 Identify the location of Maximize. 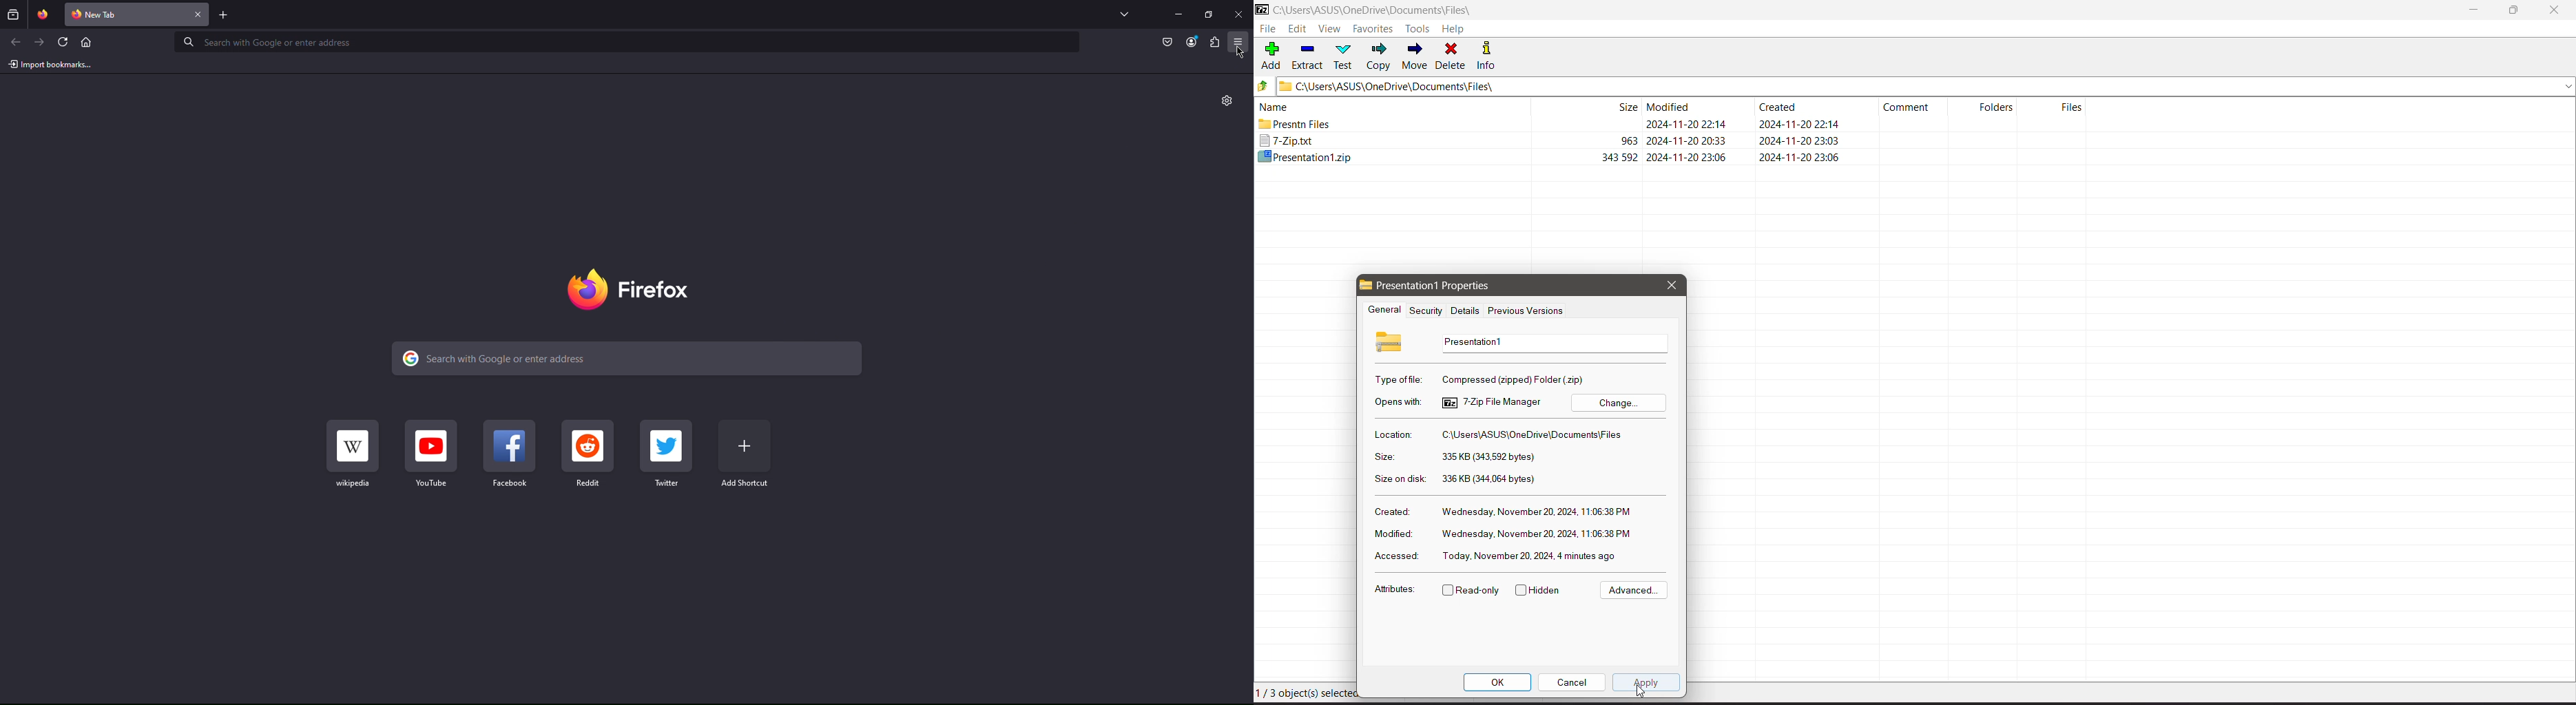
(1209, 14).